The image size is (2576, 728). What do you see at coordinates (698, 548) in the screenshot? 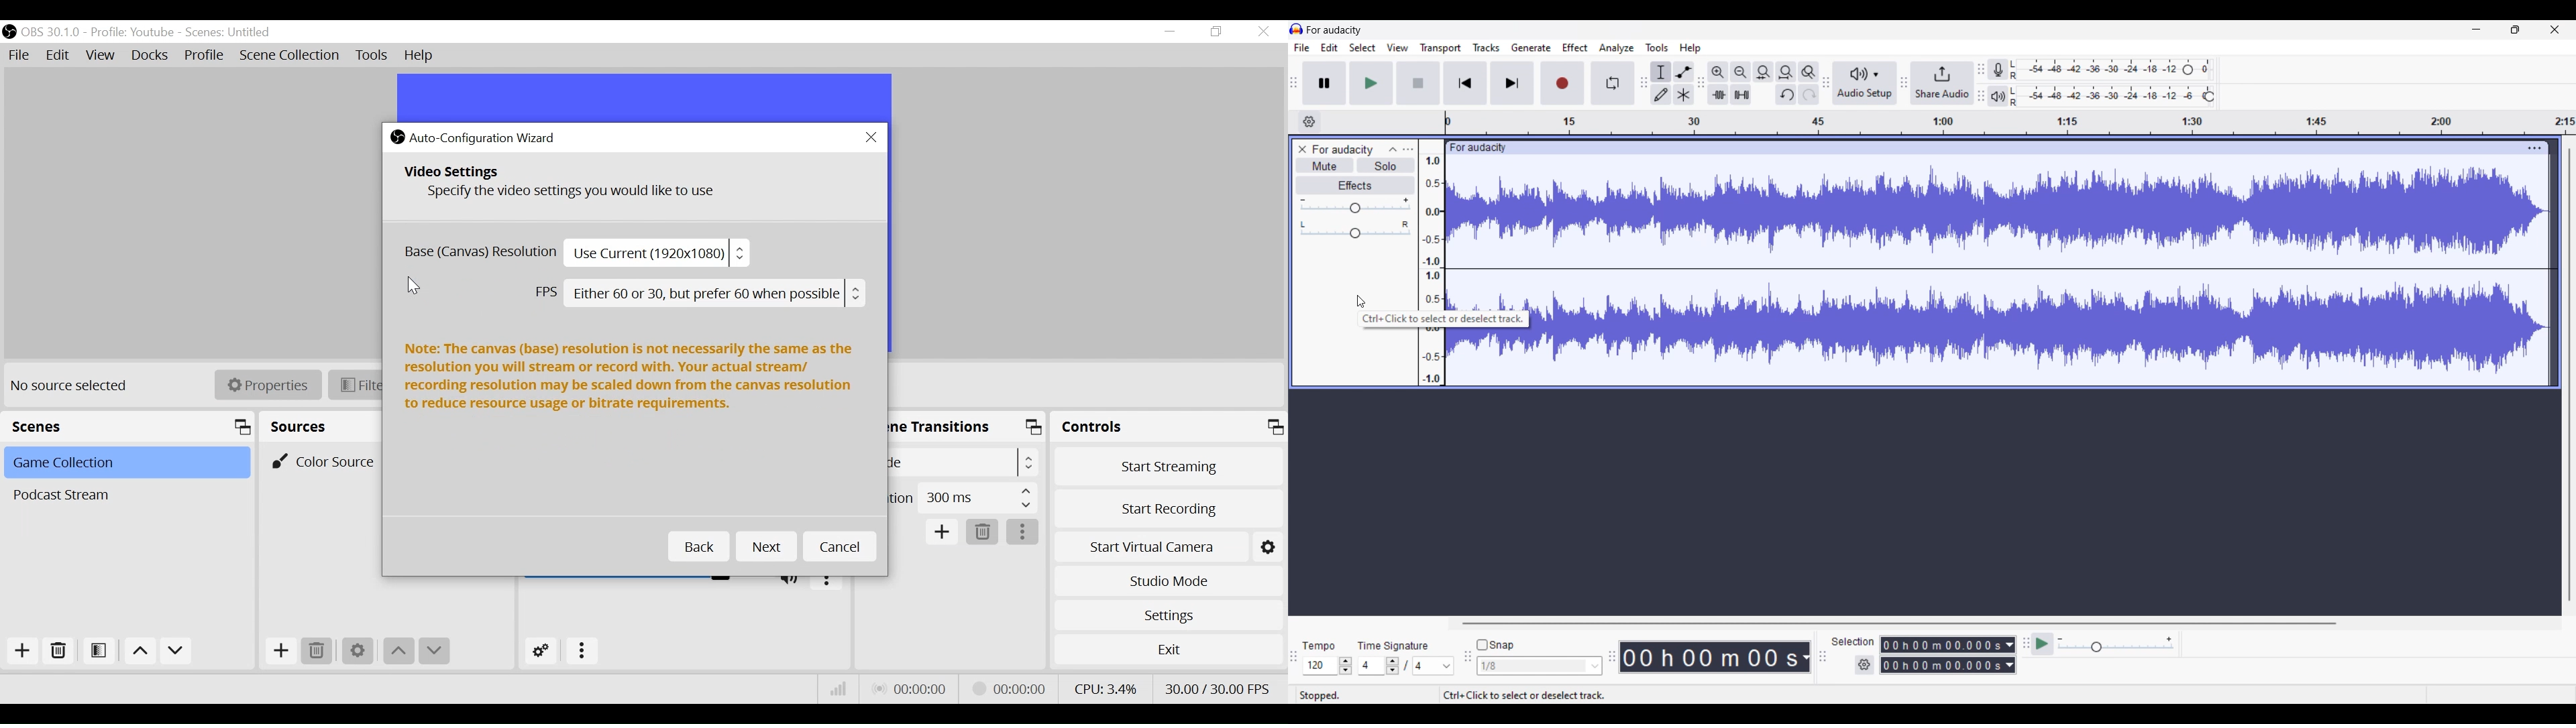
I see `Back` at bounding box center [698, 548].